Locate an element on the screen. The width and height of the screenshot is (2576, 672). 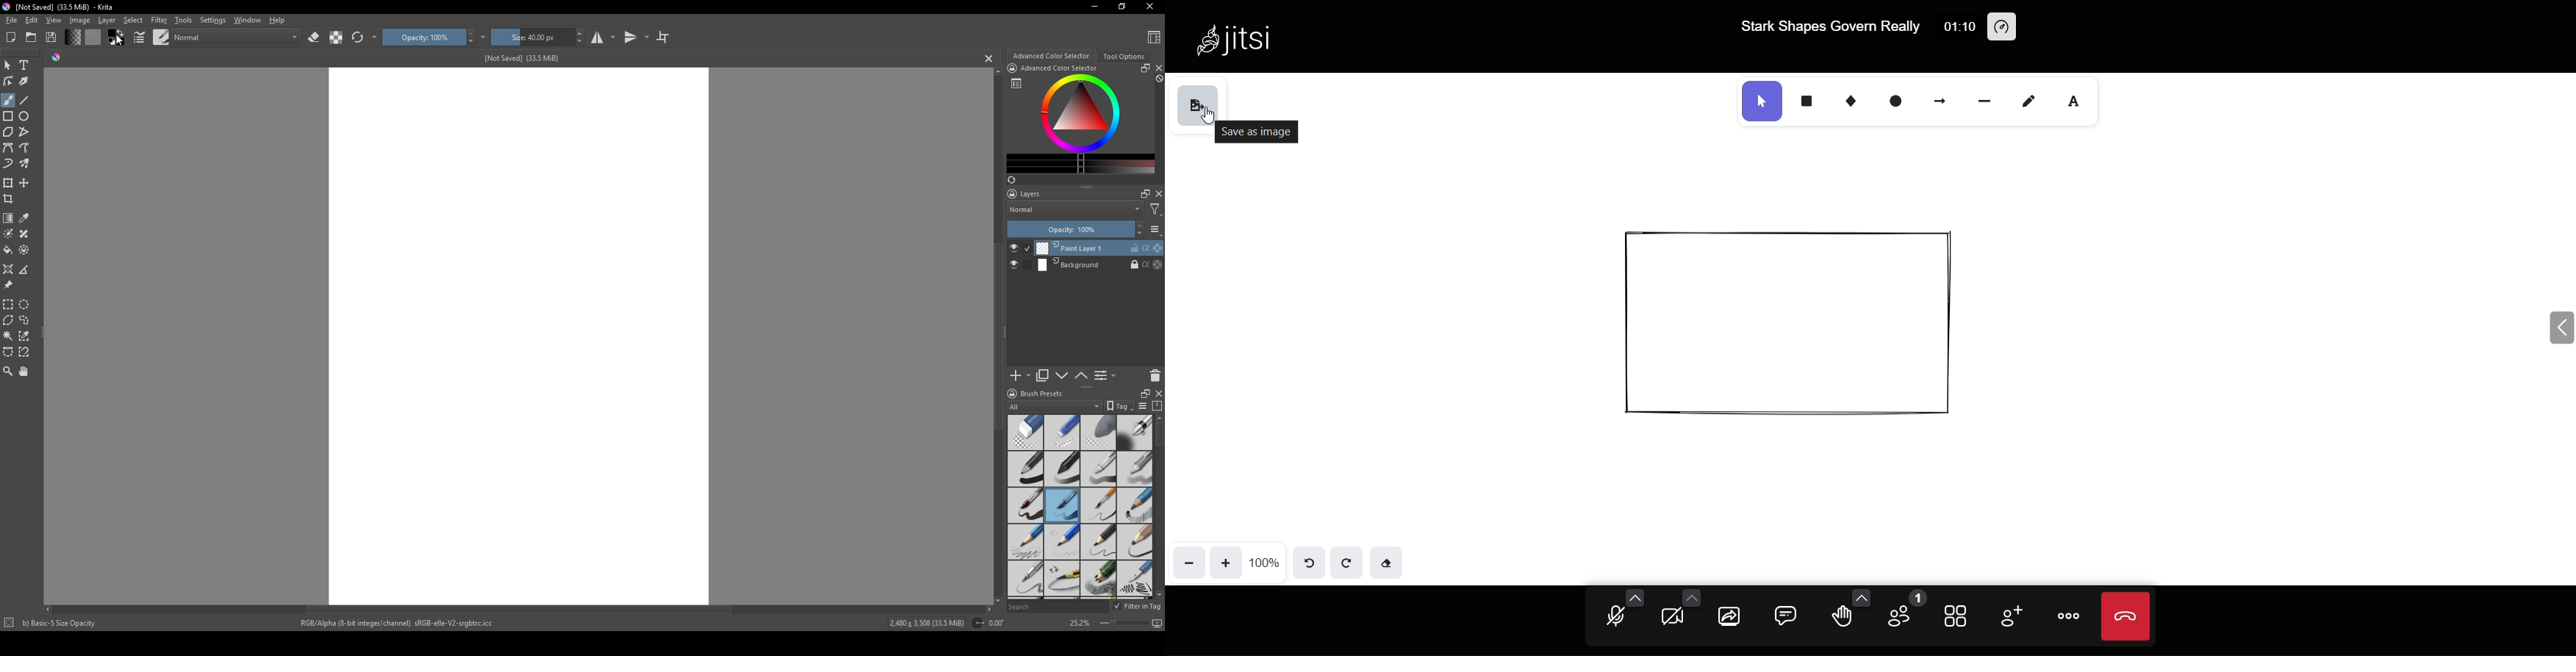
blending tool is located at coordinates (1135, 432).